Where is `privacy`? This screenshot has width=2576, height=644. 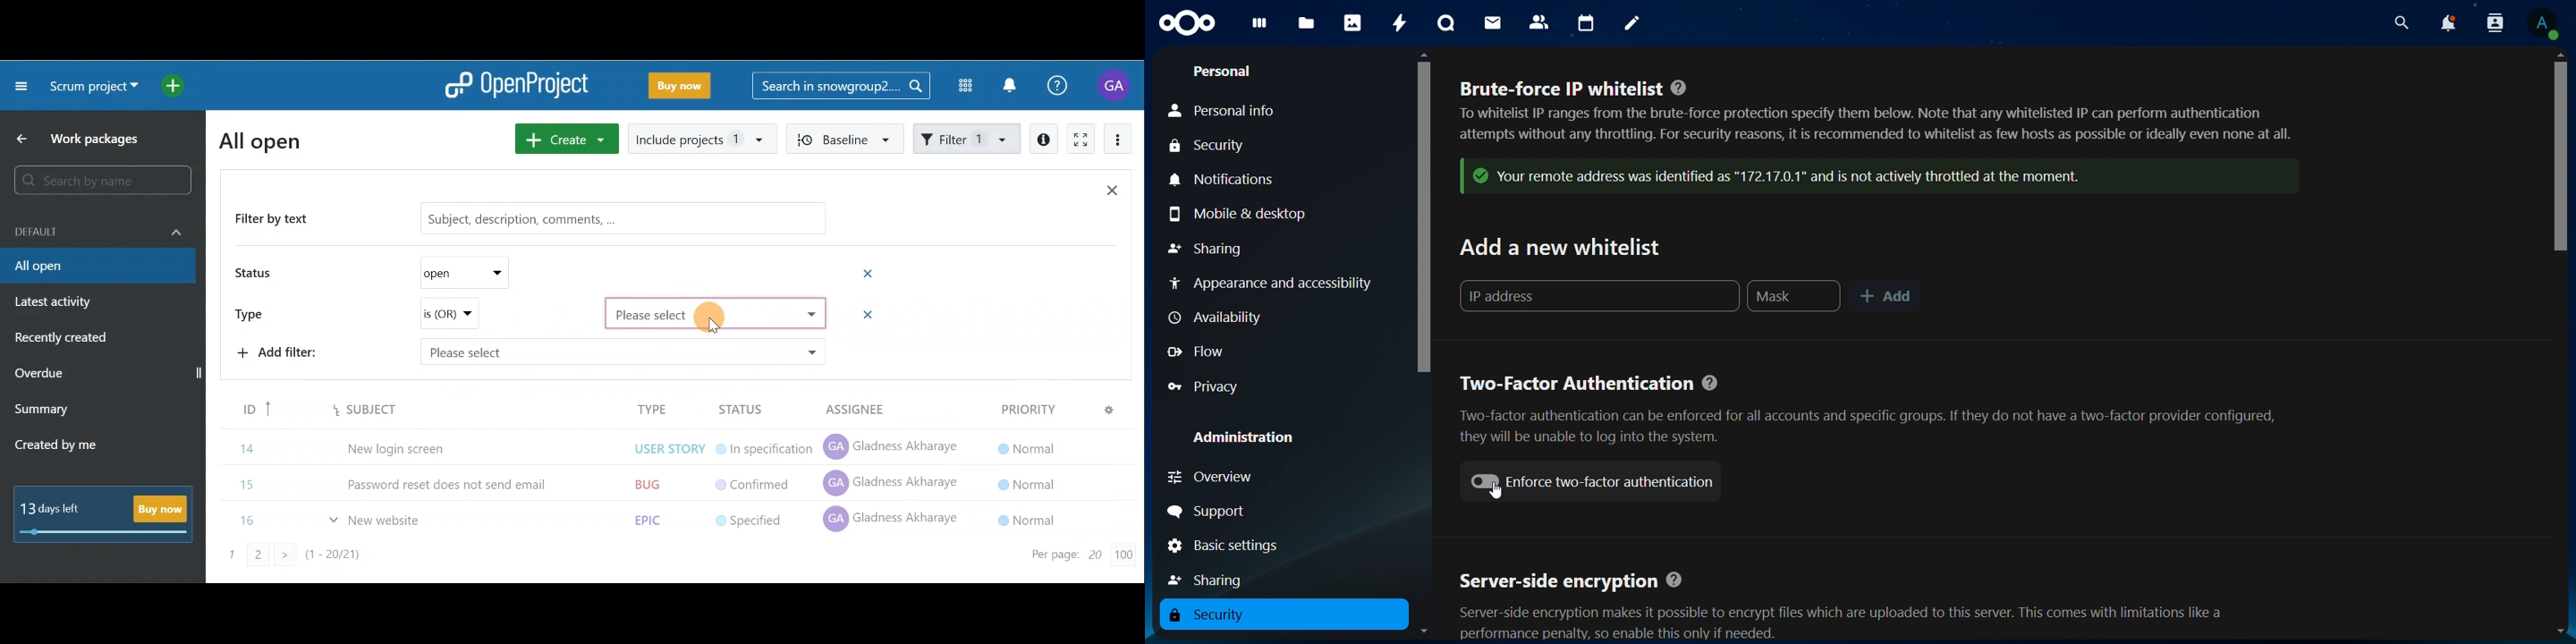 privacy is located at coordinates (1205, 388).